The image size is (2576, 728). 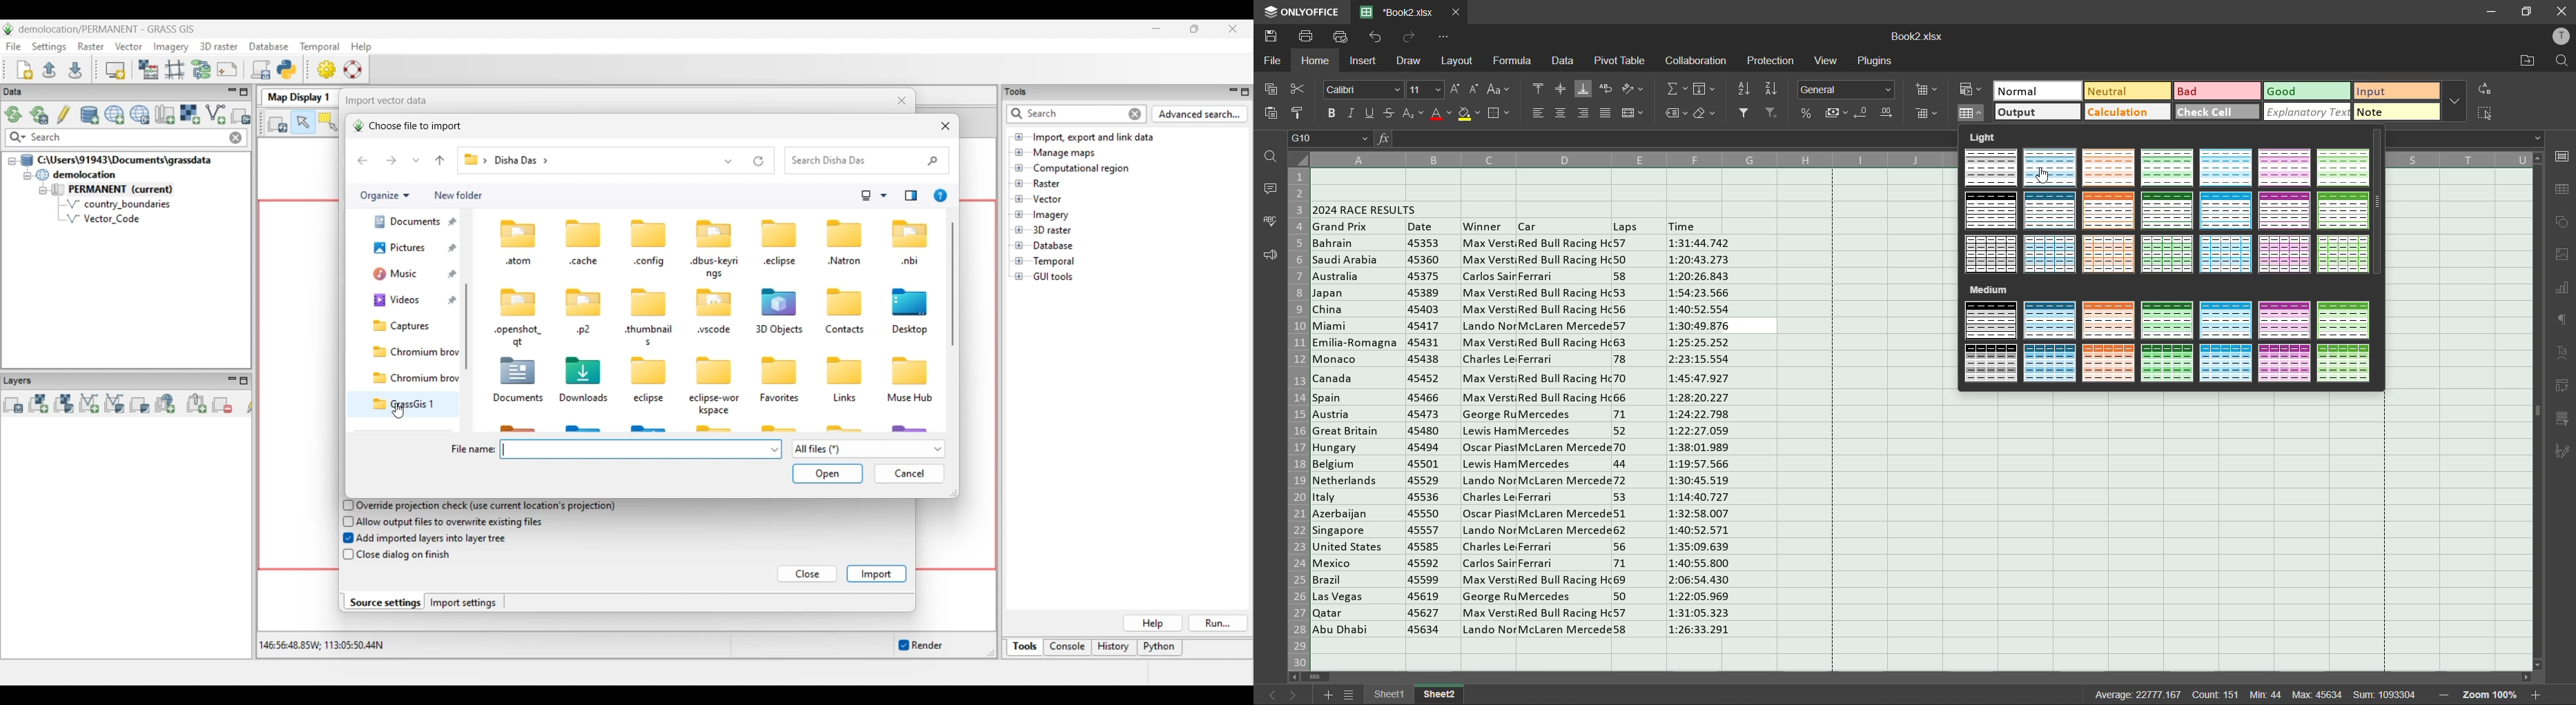 What do you see at coordinates (1993, 211) in the screenshot?
I see `table style light 8` at bounding box center [1993, 211].